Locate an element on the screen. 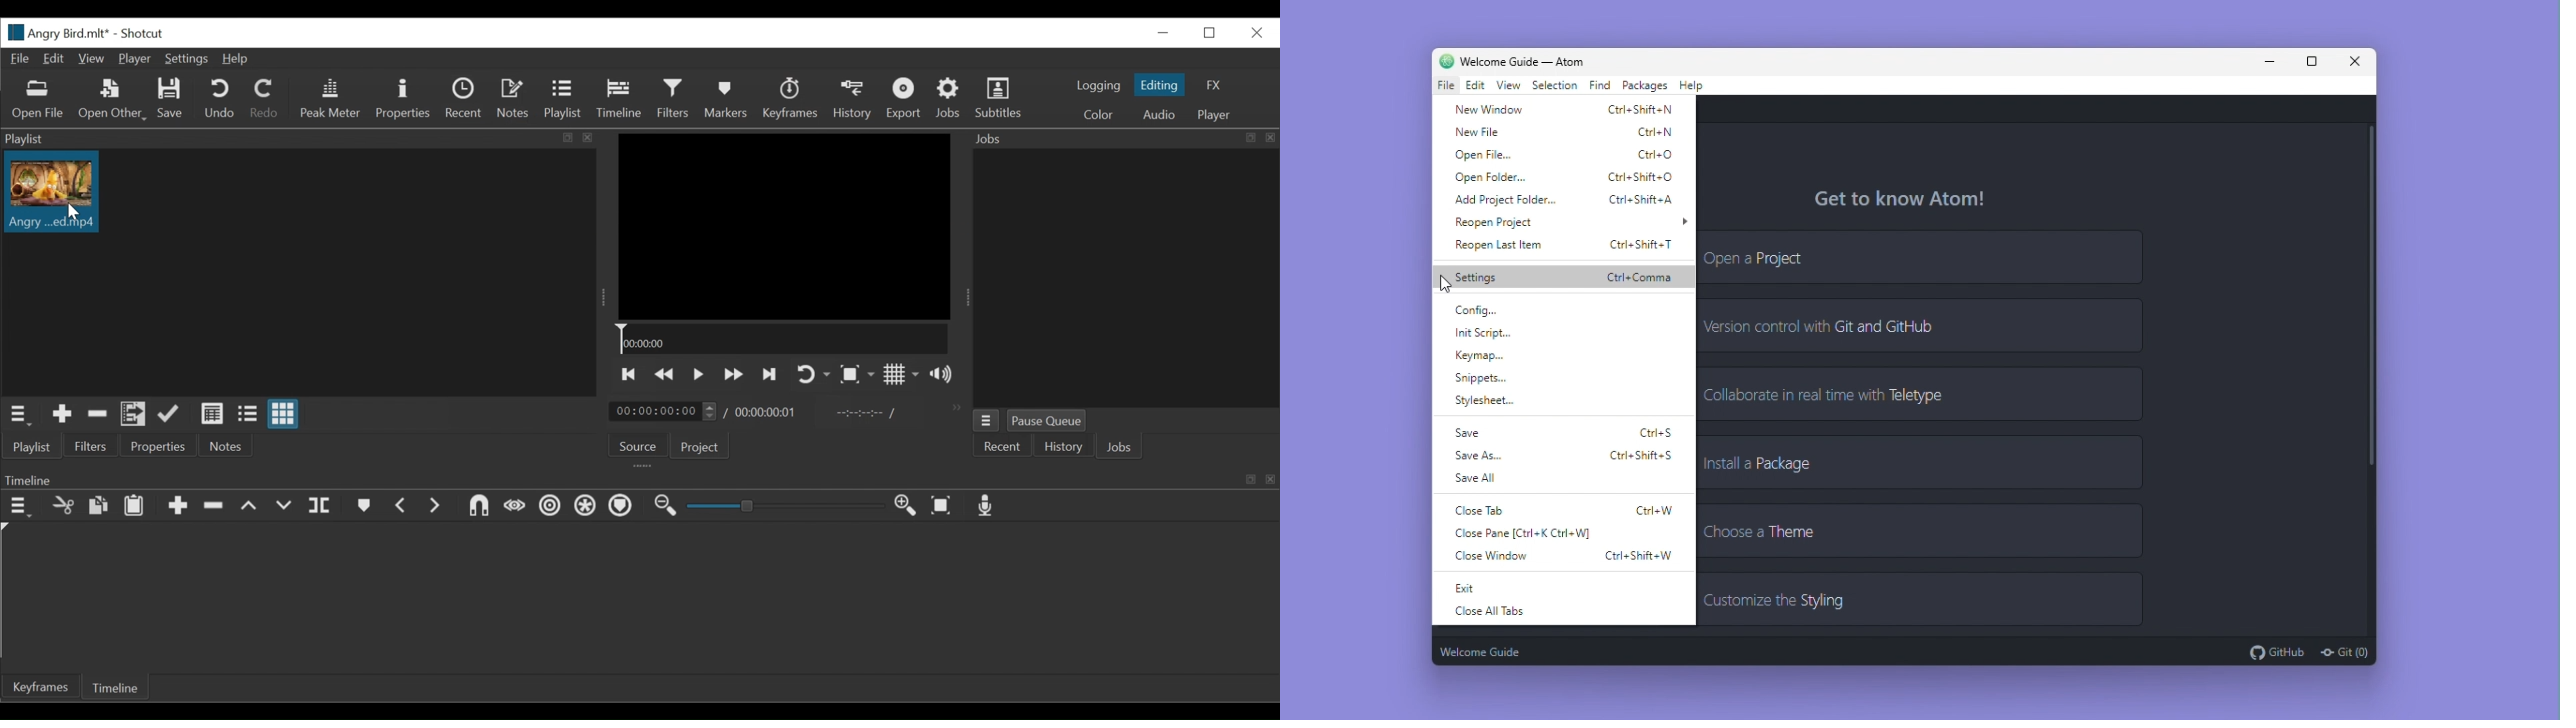 This screenshot has height=728, width=2576. Add the Source to the playlist is located at coordinates (63, 413).